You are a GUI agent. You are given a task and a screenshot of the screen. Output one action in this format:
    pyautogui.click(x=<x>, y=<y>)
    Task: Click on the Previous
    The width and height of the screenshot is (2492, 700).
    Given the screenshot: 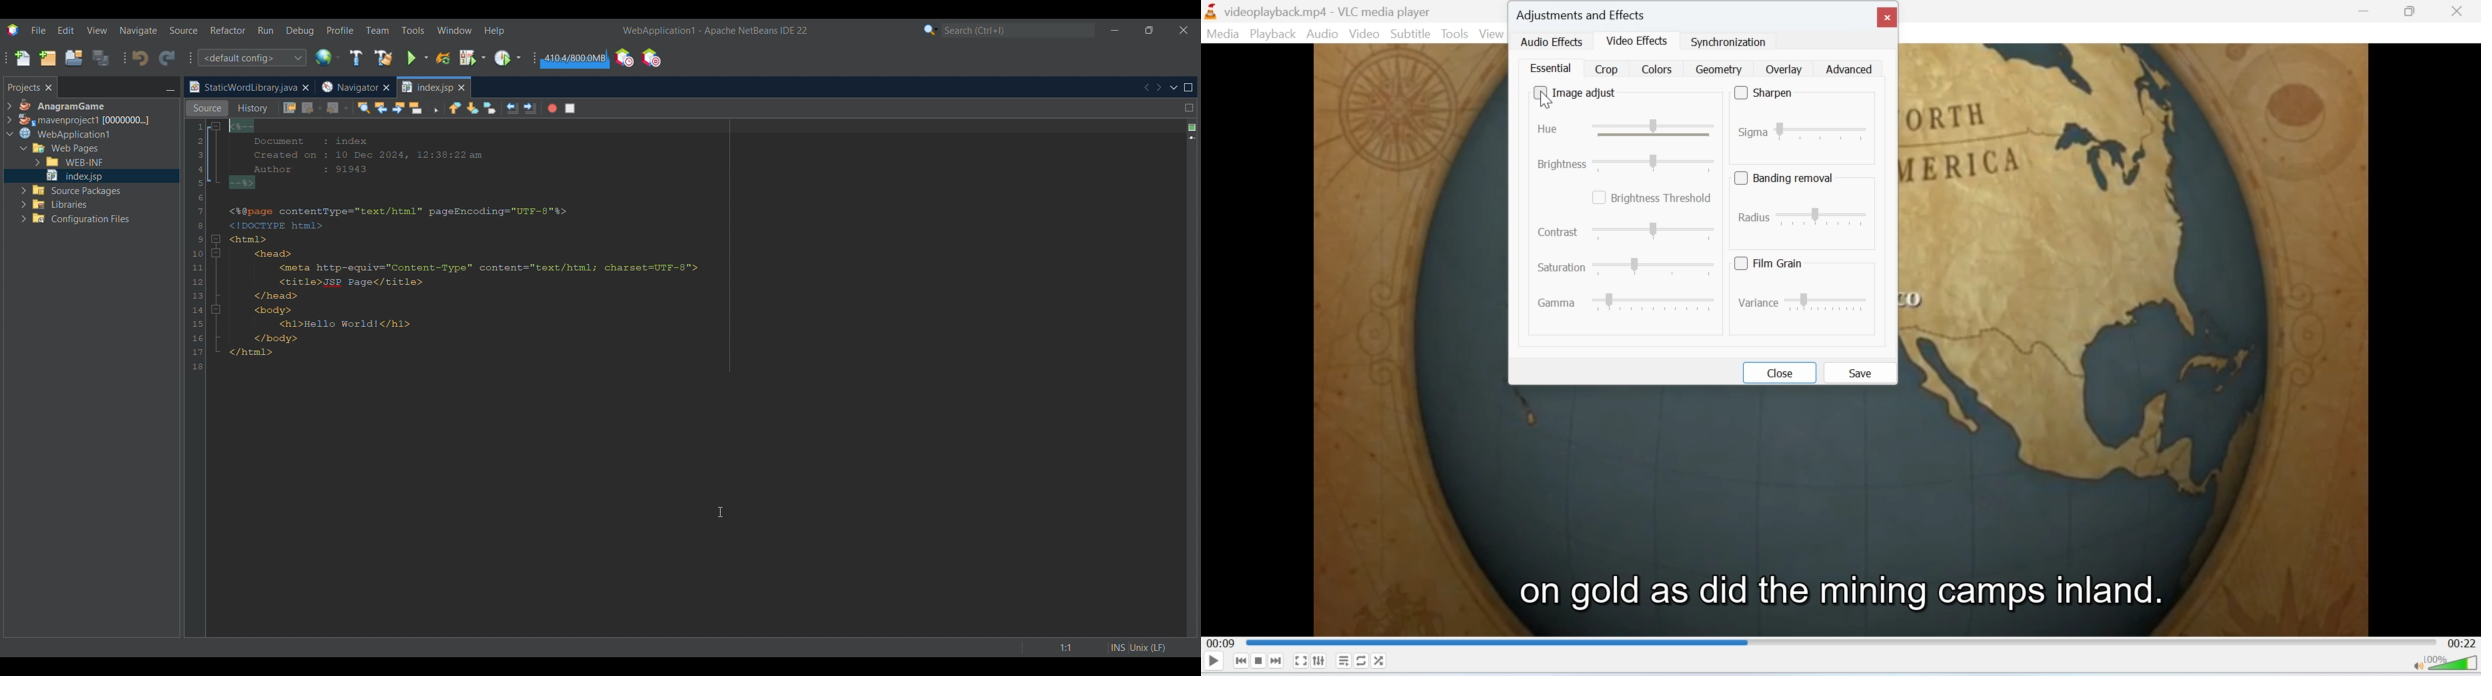 What is the action you would take?
    pyautogui.click(x=1146, y=88)
    